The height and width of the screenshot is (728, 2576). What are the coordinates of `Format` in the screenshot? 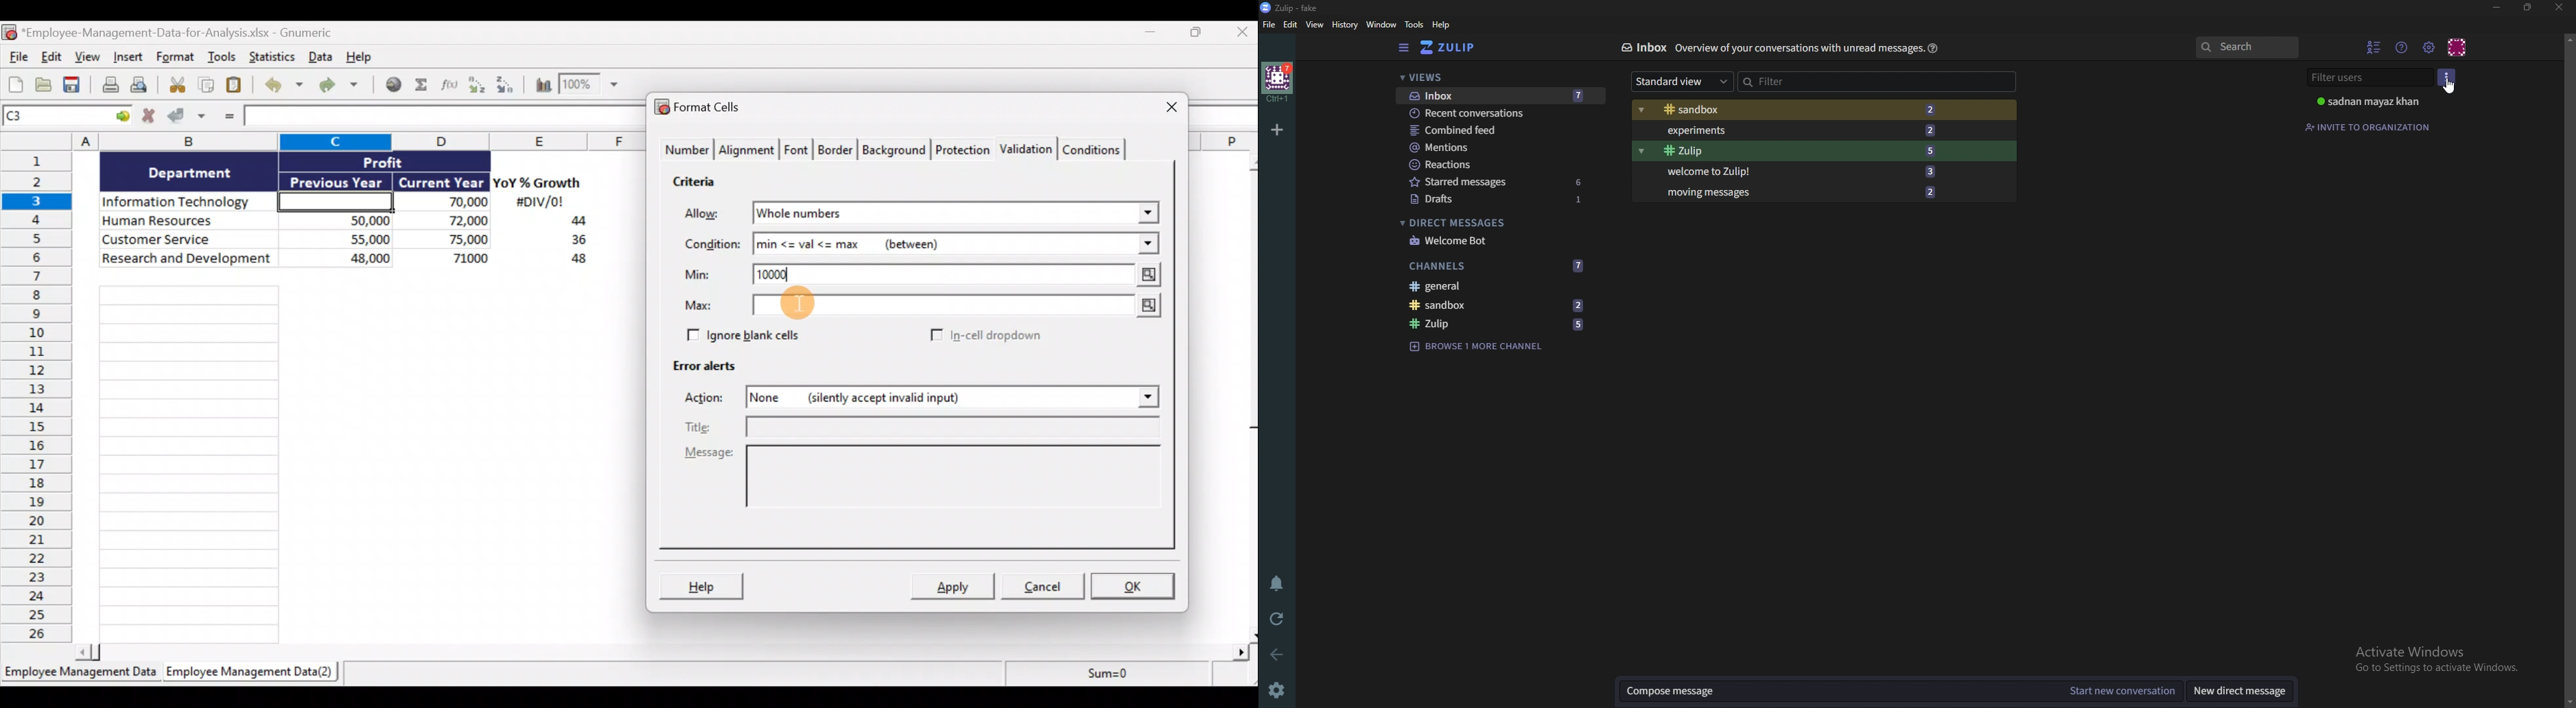 It's located at (176, 59).